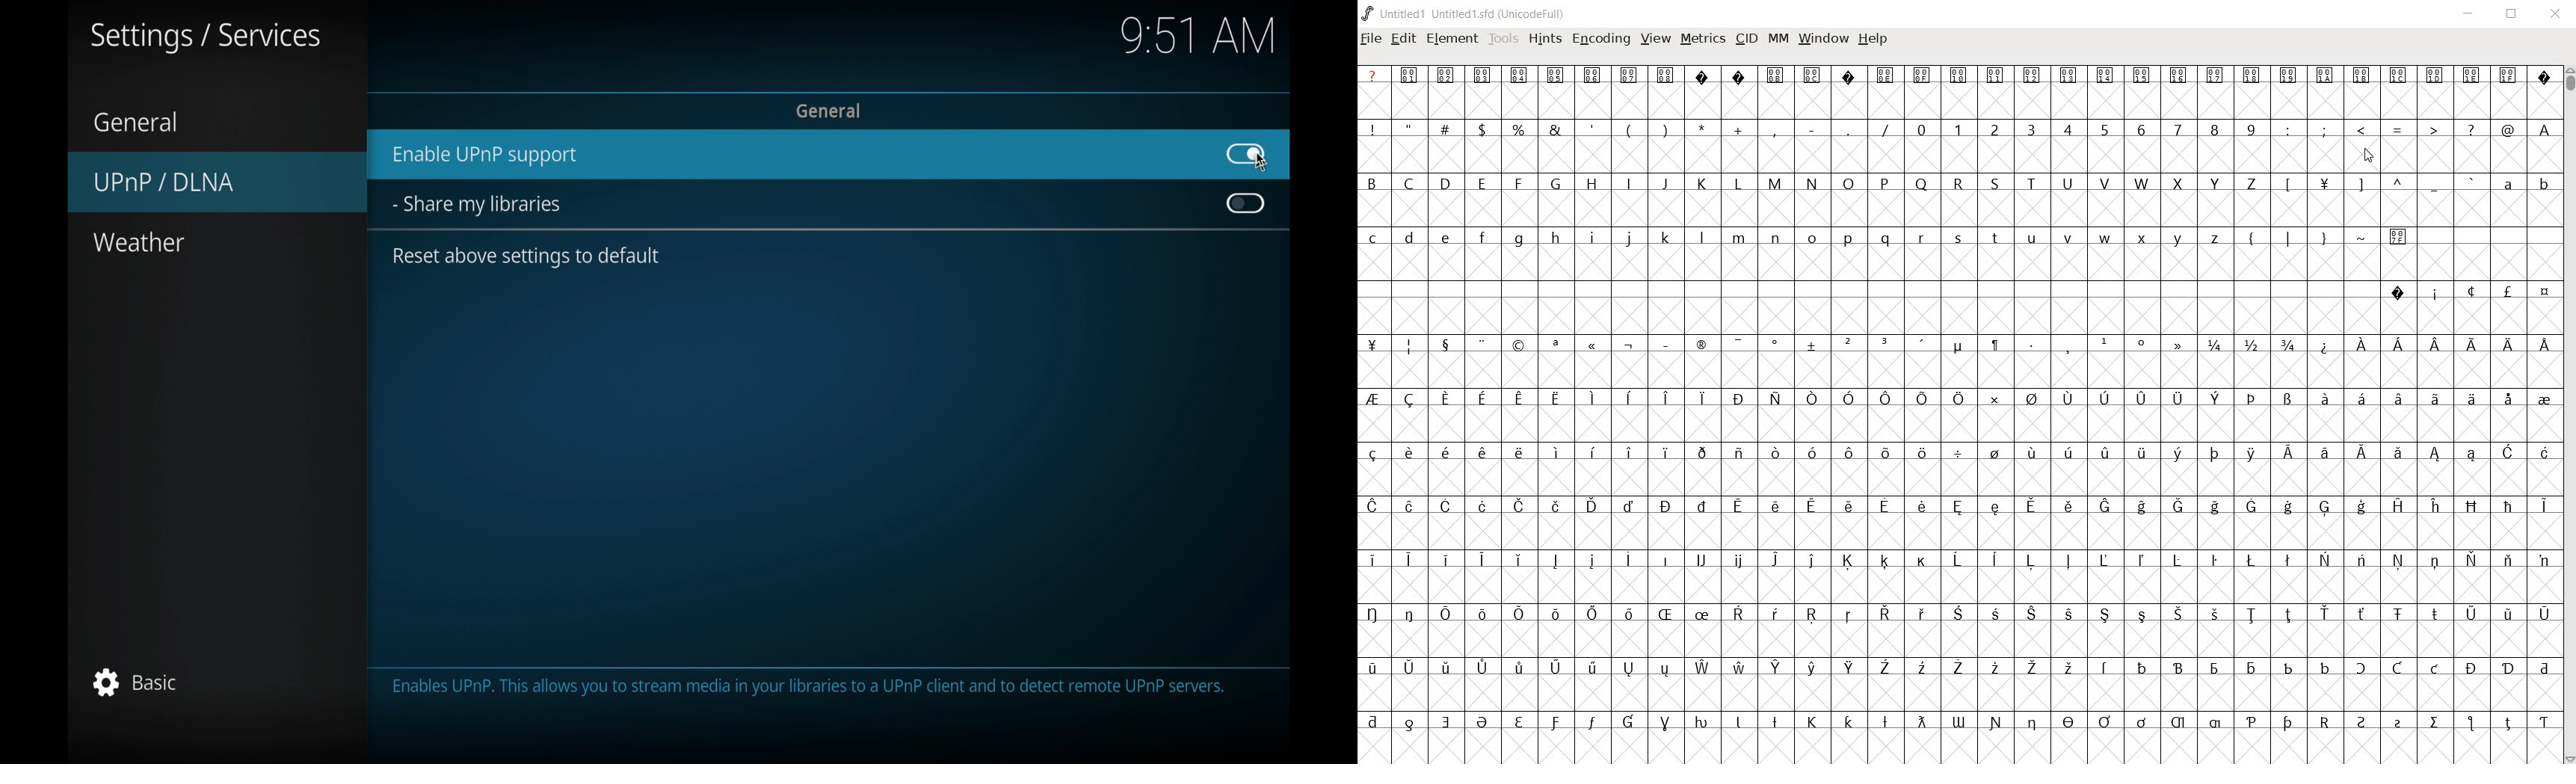  What do you see at coordinates (1264, 165) in the screenshot?
I see `Cursor` at bounding box center [1264, 165].